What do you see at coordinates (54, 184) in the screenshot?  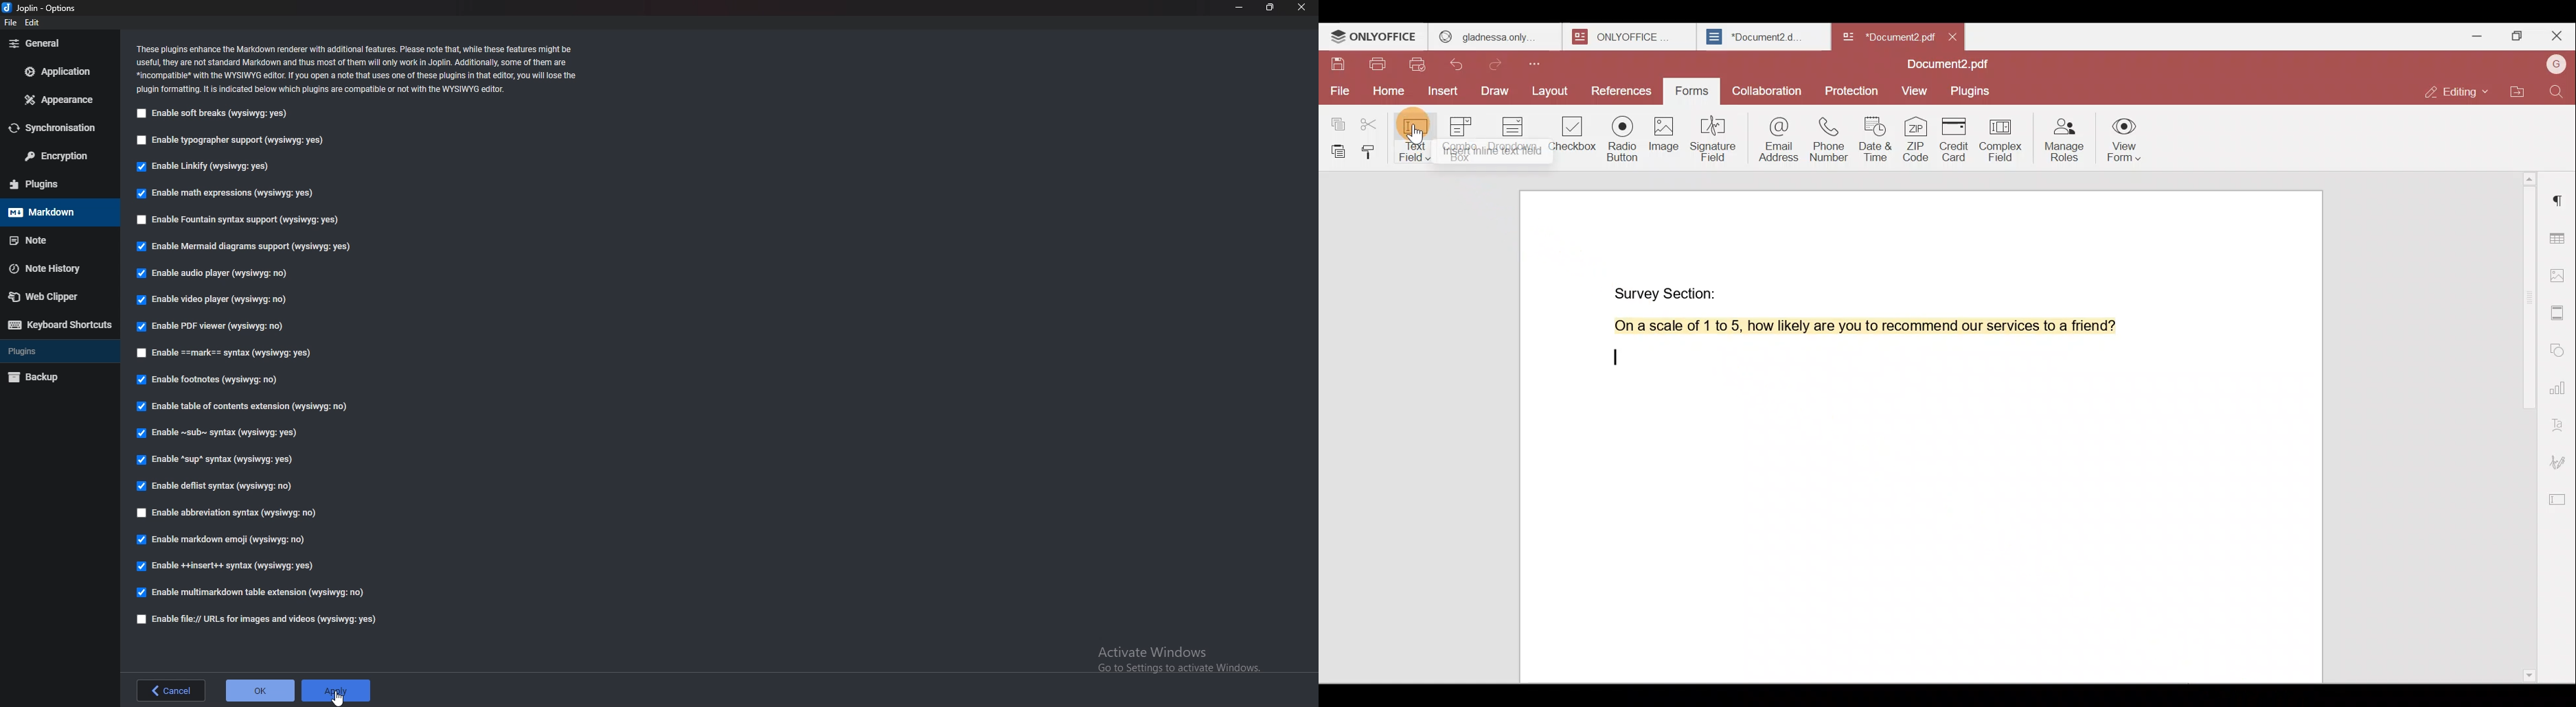 I see `Plugins` at bounding box center [54, 184].